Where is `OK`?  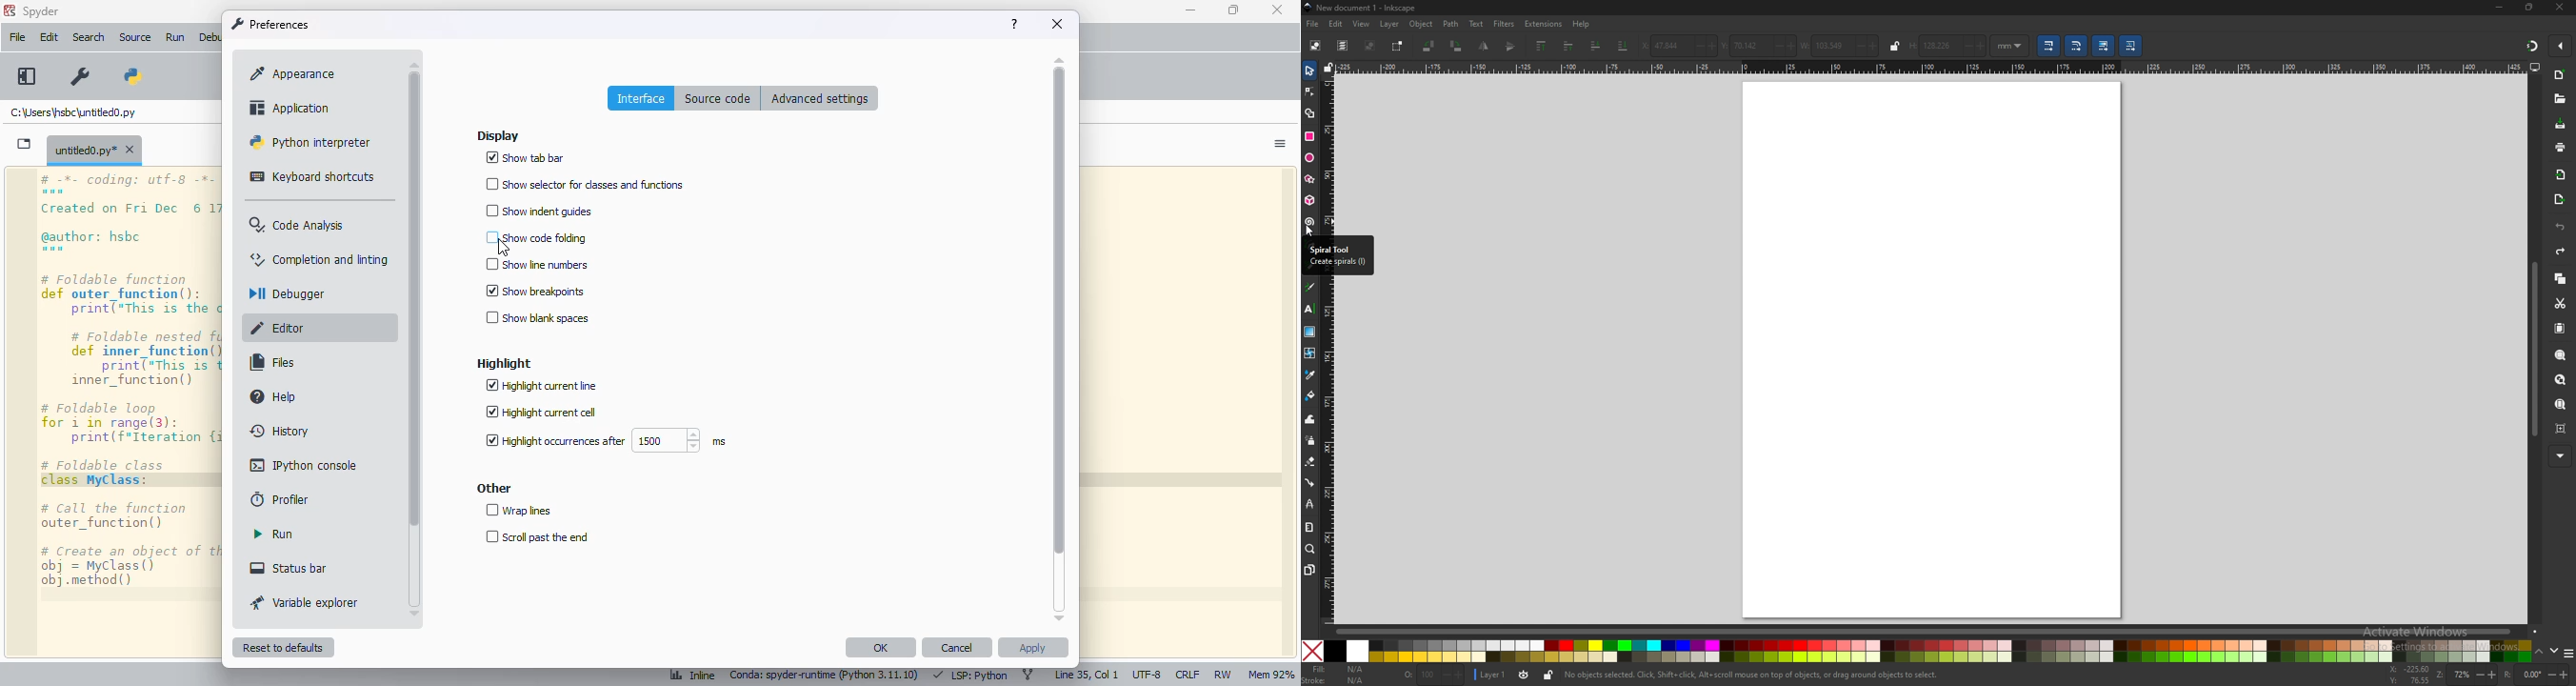 OK is located at coordinates (881, 647).